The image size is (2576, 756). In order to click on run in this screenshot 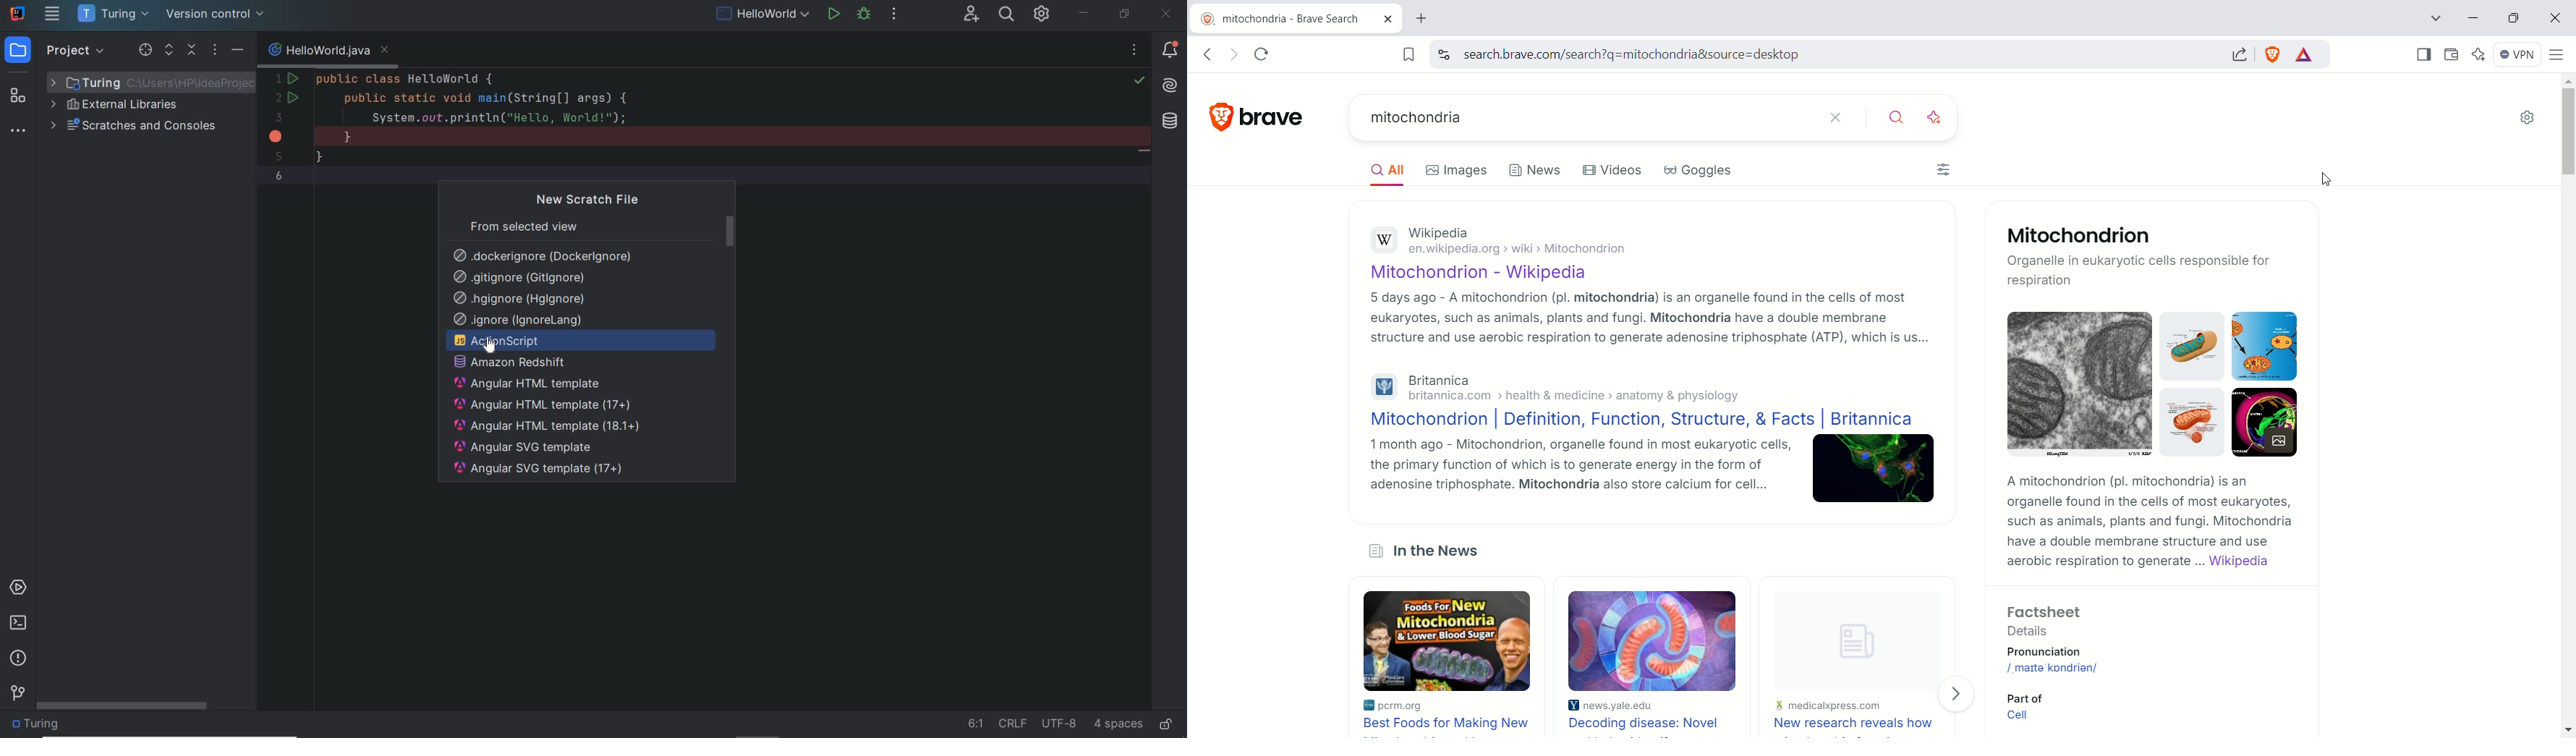, I will do `click(834, 16)`.